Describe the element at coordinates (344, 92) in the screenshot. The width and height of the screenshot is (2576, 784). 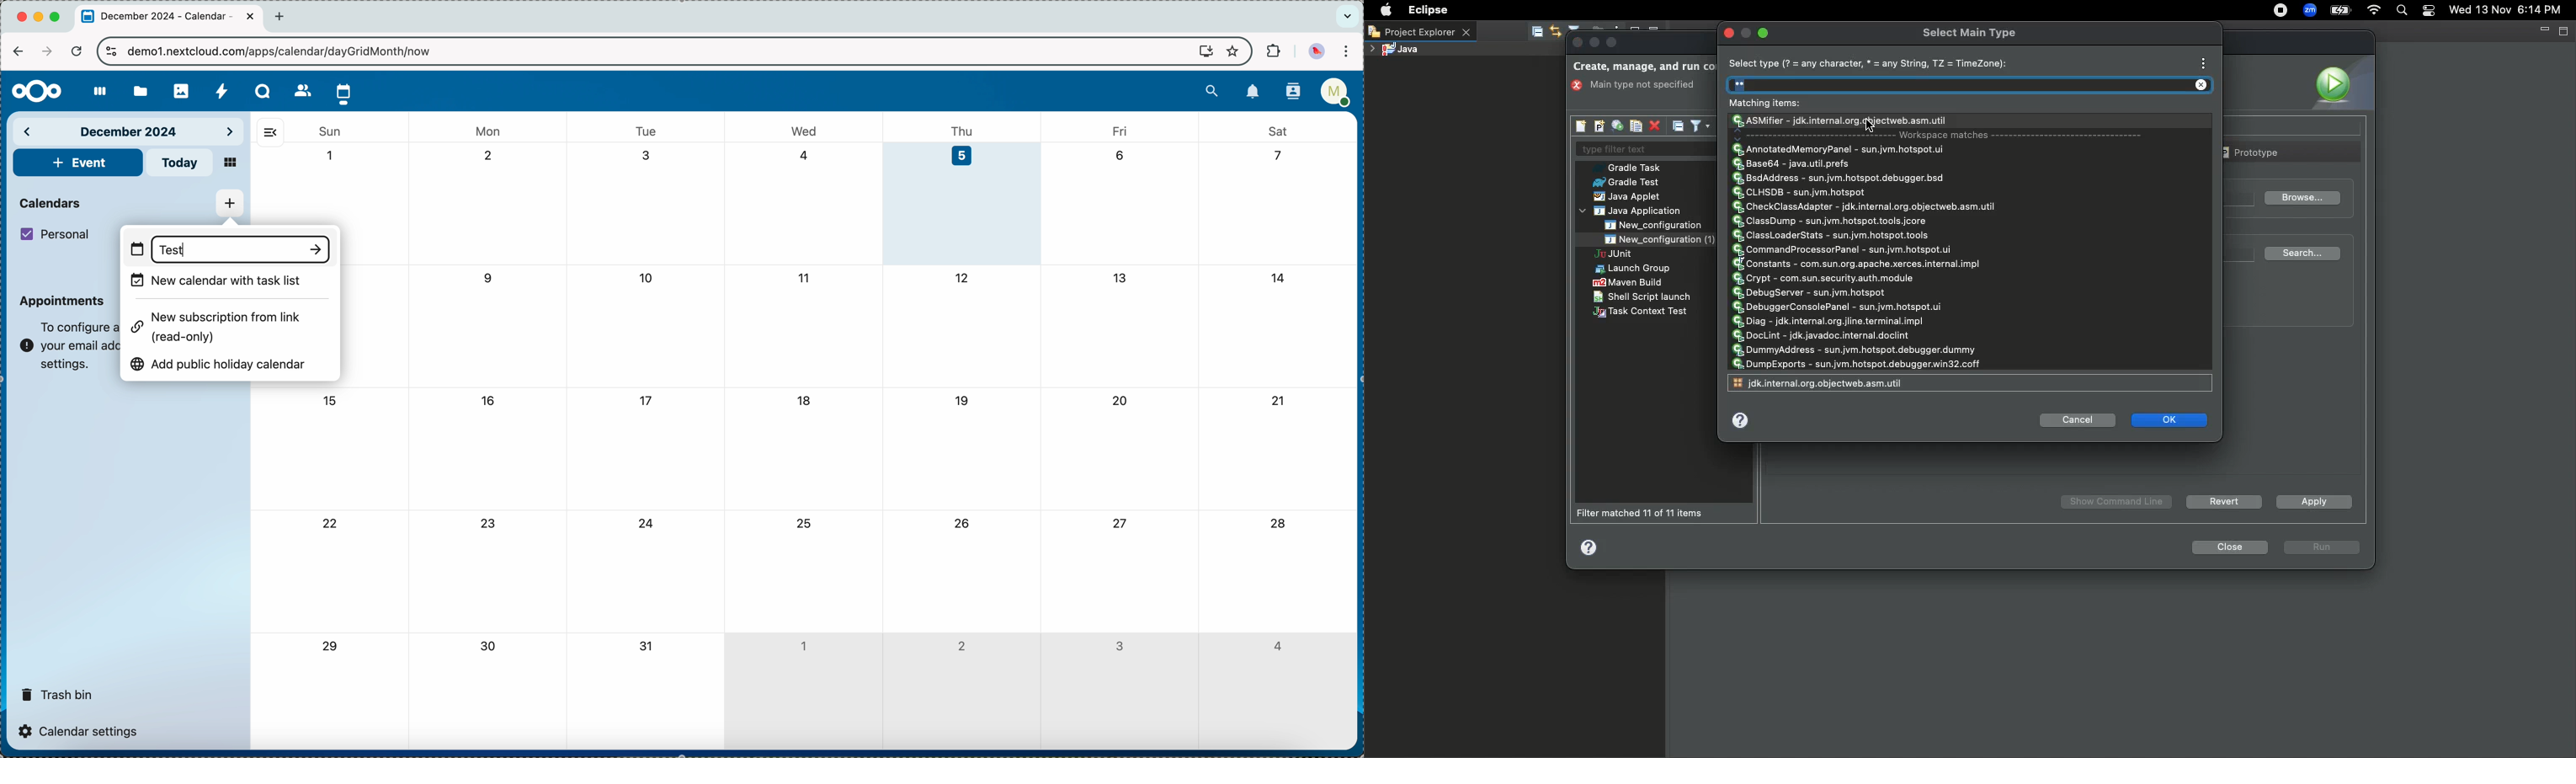
I see `click on calendar` at that location.